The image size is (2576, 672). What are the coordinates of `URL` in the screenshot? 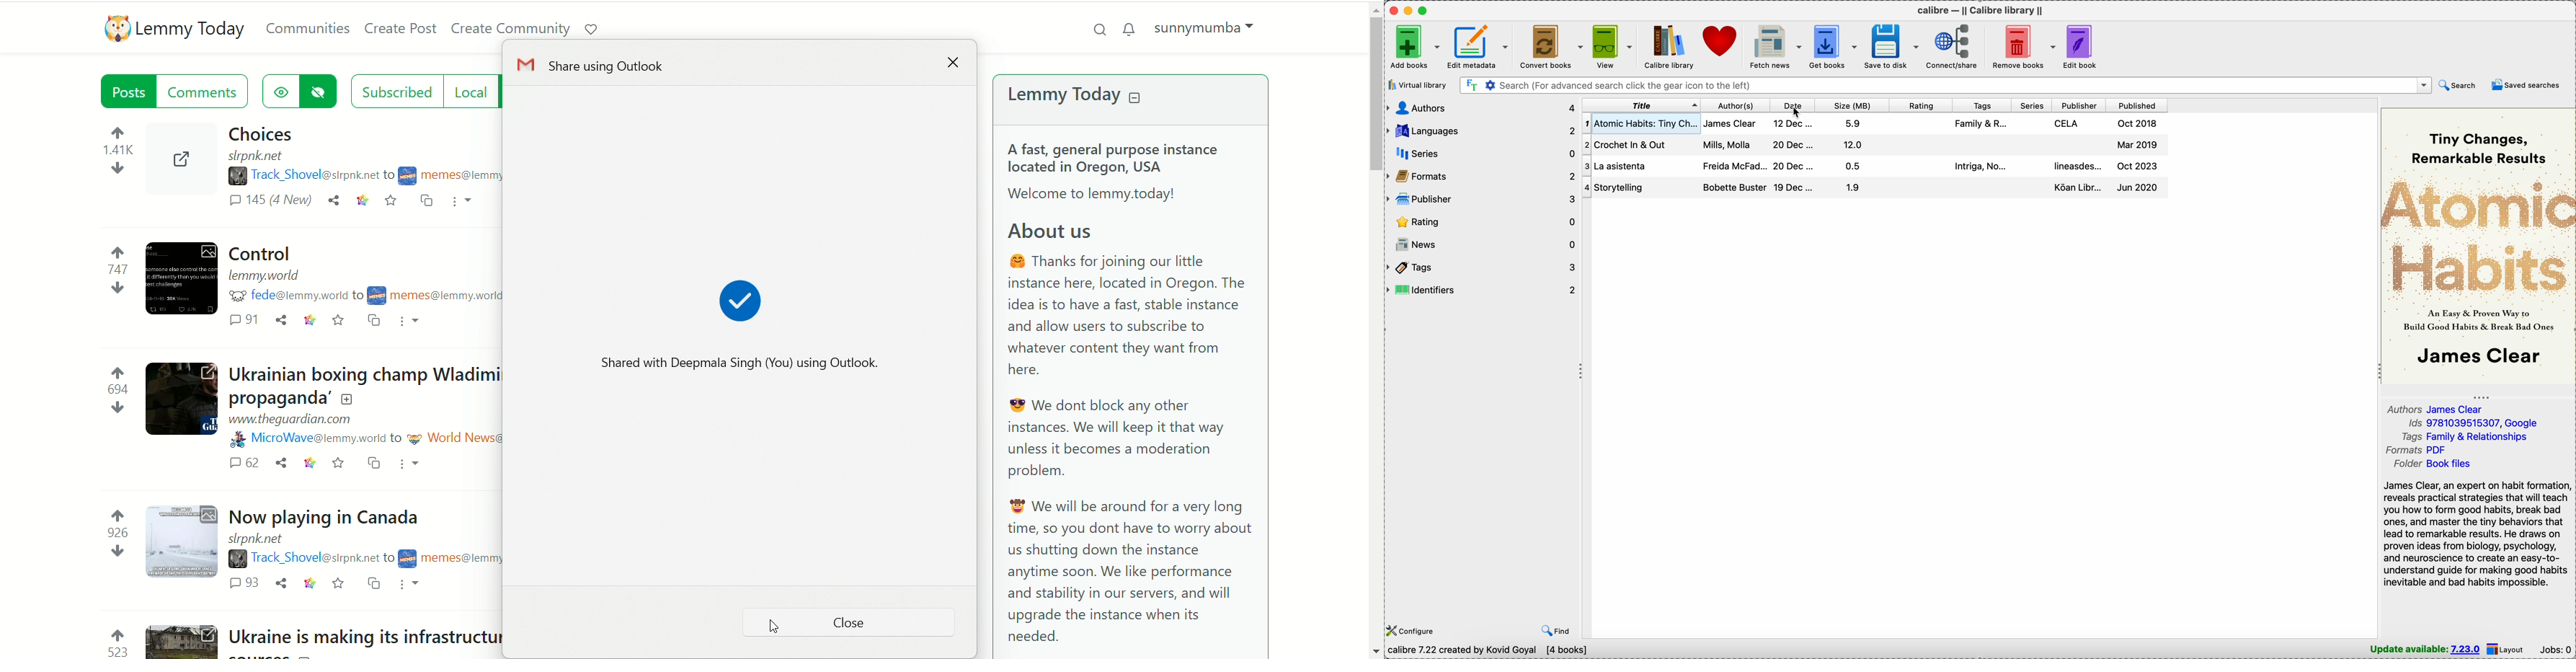 It's located at (259, 539).